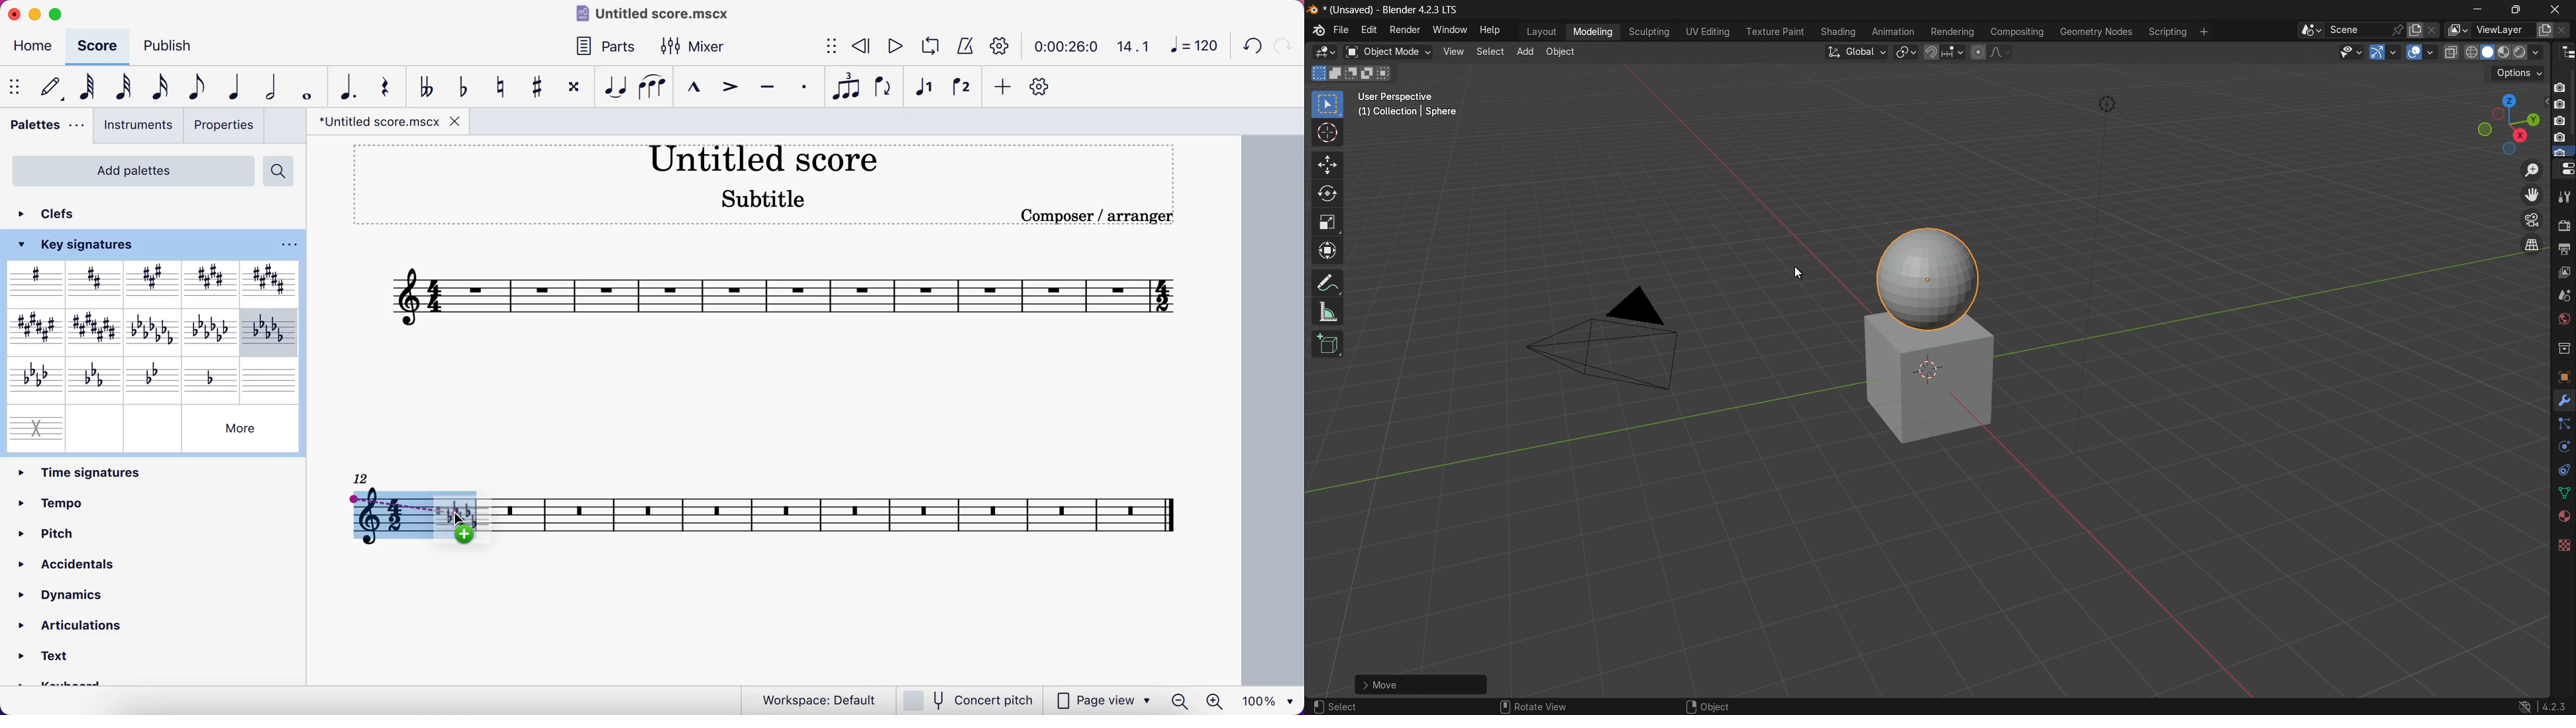 This screenshot has width=2576, height=728. Describe the element at coordinates (574, 87) in the screenshot. I see `toggle doble sharp` at that location.